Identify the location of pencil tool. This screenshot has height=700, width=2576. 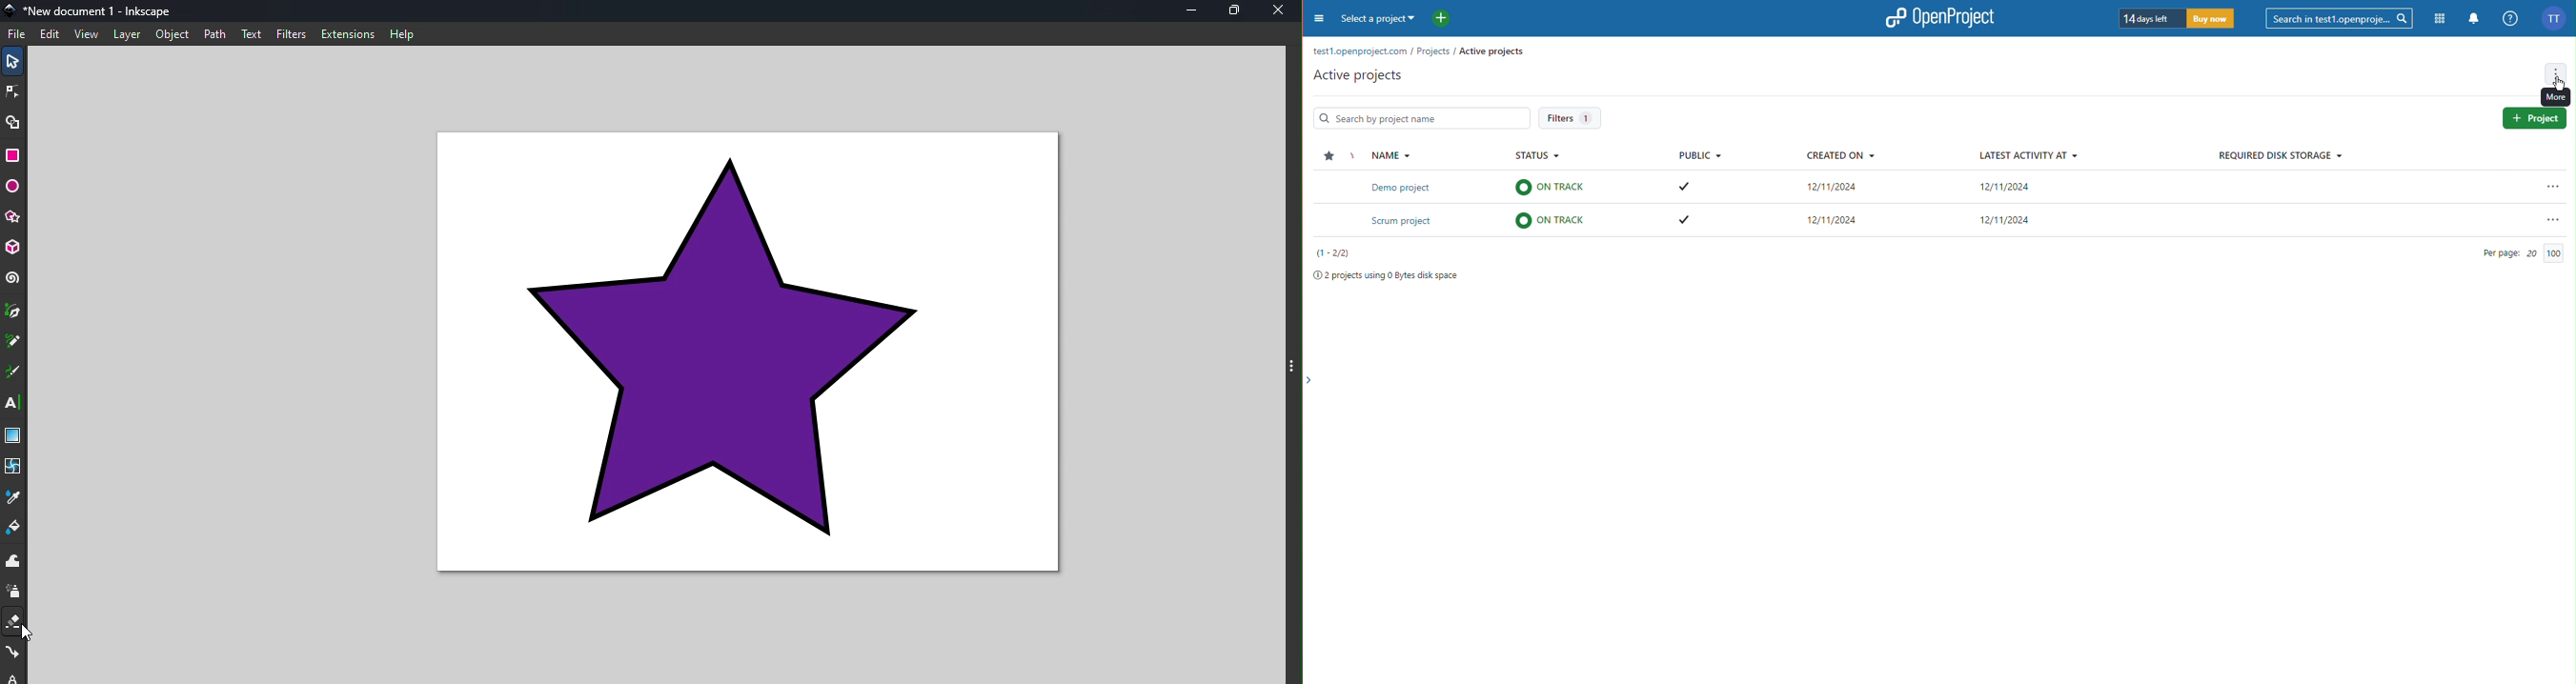
(13, 342).